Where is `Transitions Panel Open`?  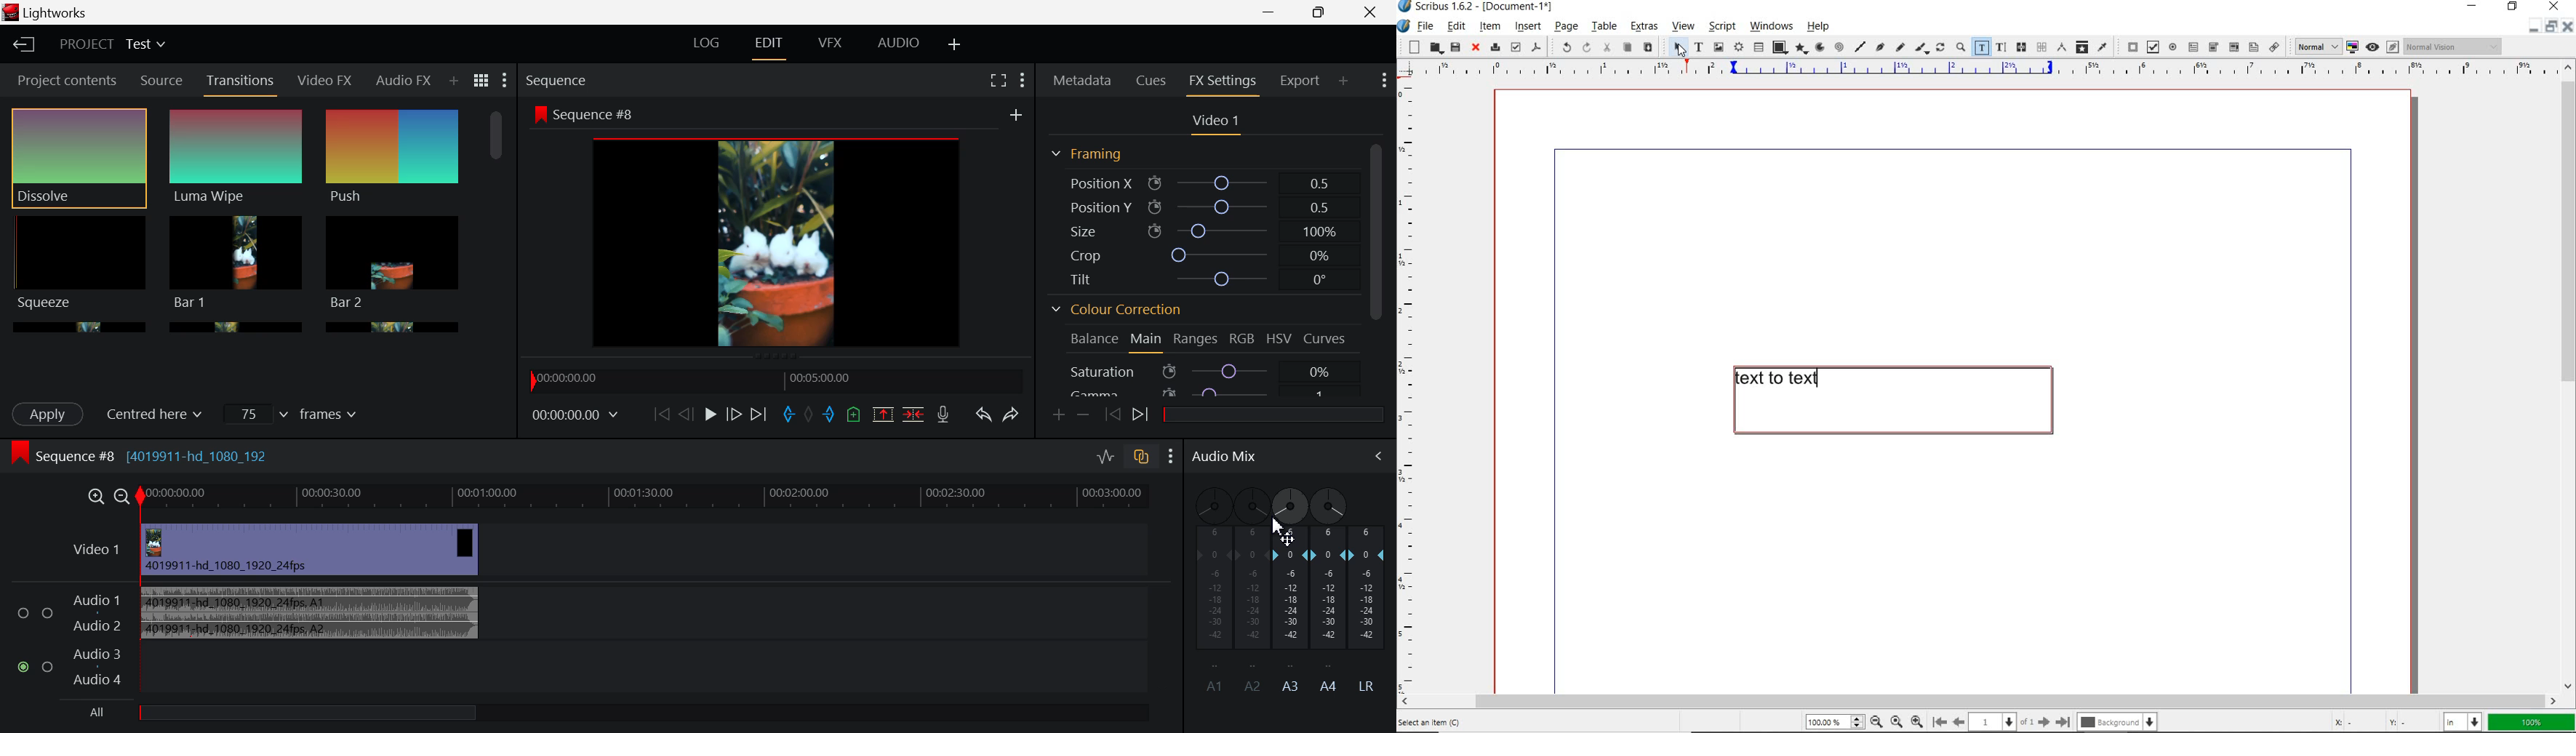
Transitions Panel Open is located at coordinates (241, 85).